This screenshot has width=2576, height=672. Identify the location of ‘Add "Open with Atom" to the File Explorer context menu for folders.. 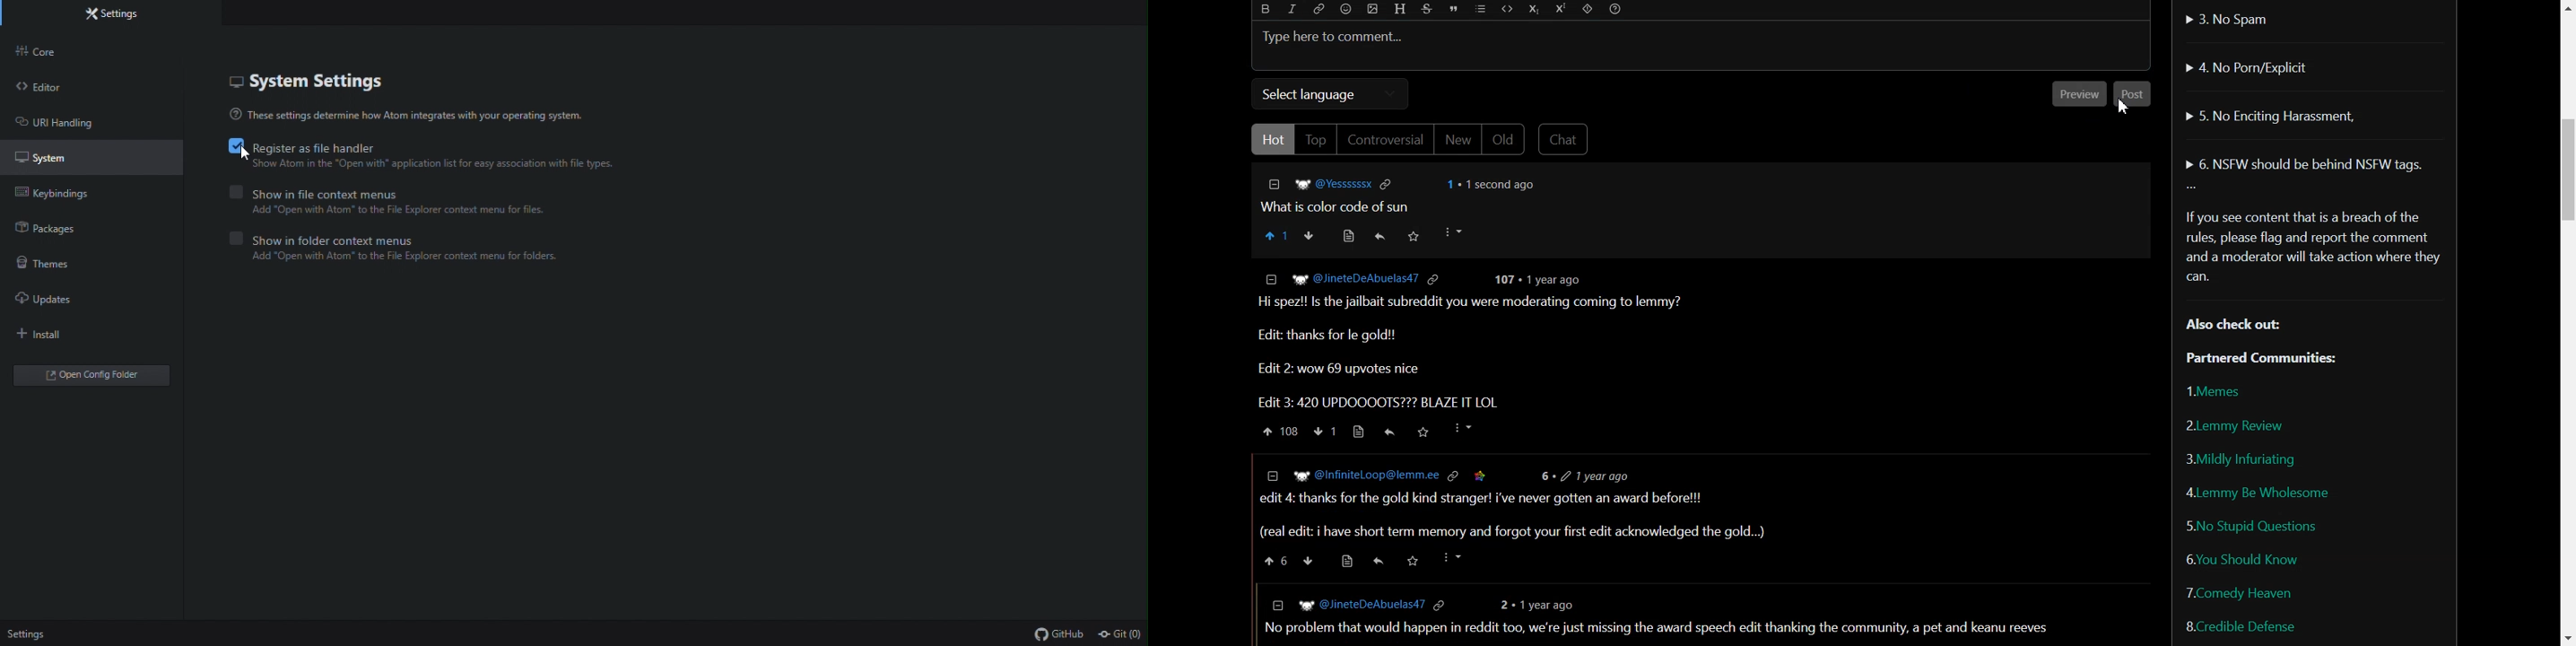
(412, 259).